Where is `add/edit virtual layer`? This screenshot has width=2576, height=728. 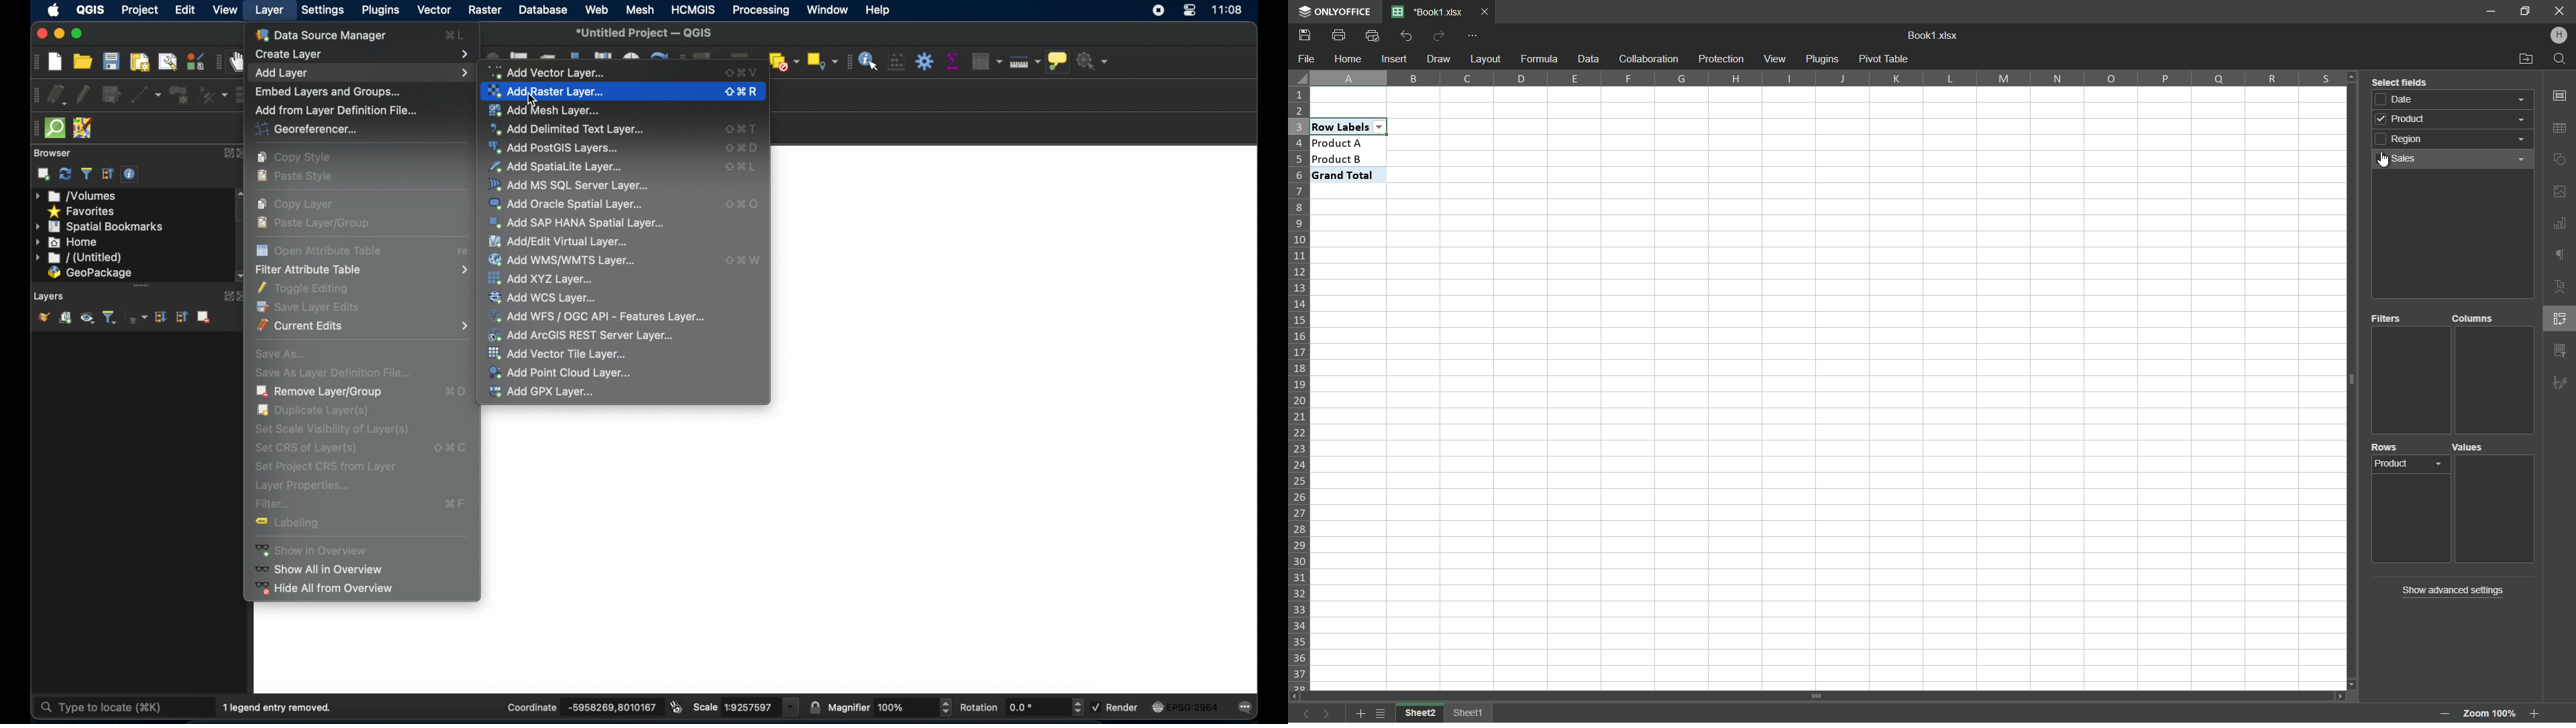 add/edit virtual layer is located at coordinates (557, 241).